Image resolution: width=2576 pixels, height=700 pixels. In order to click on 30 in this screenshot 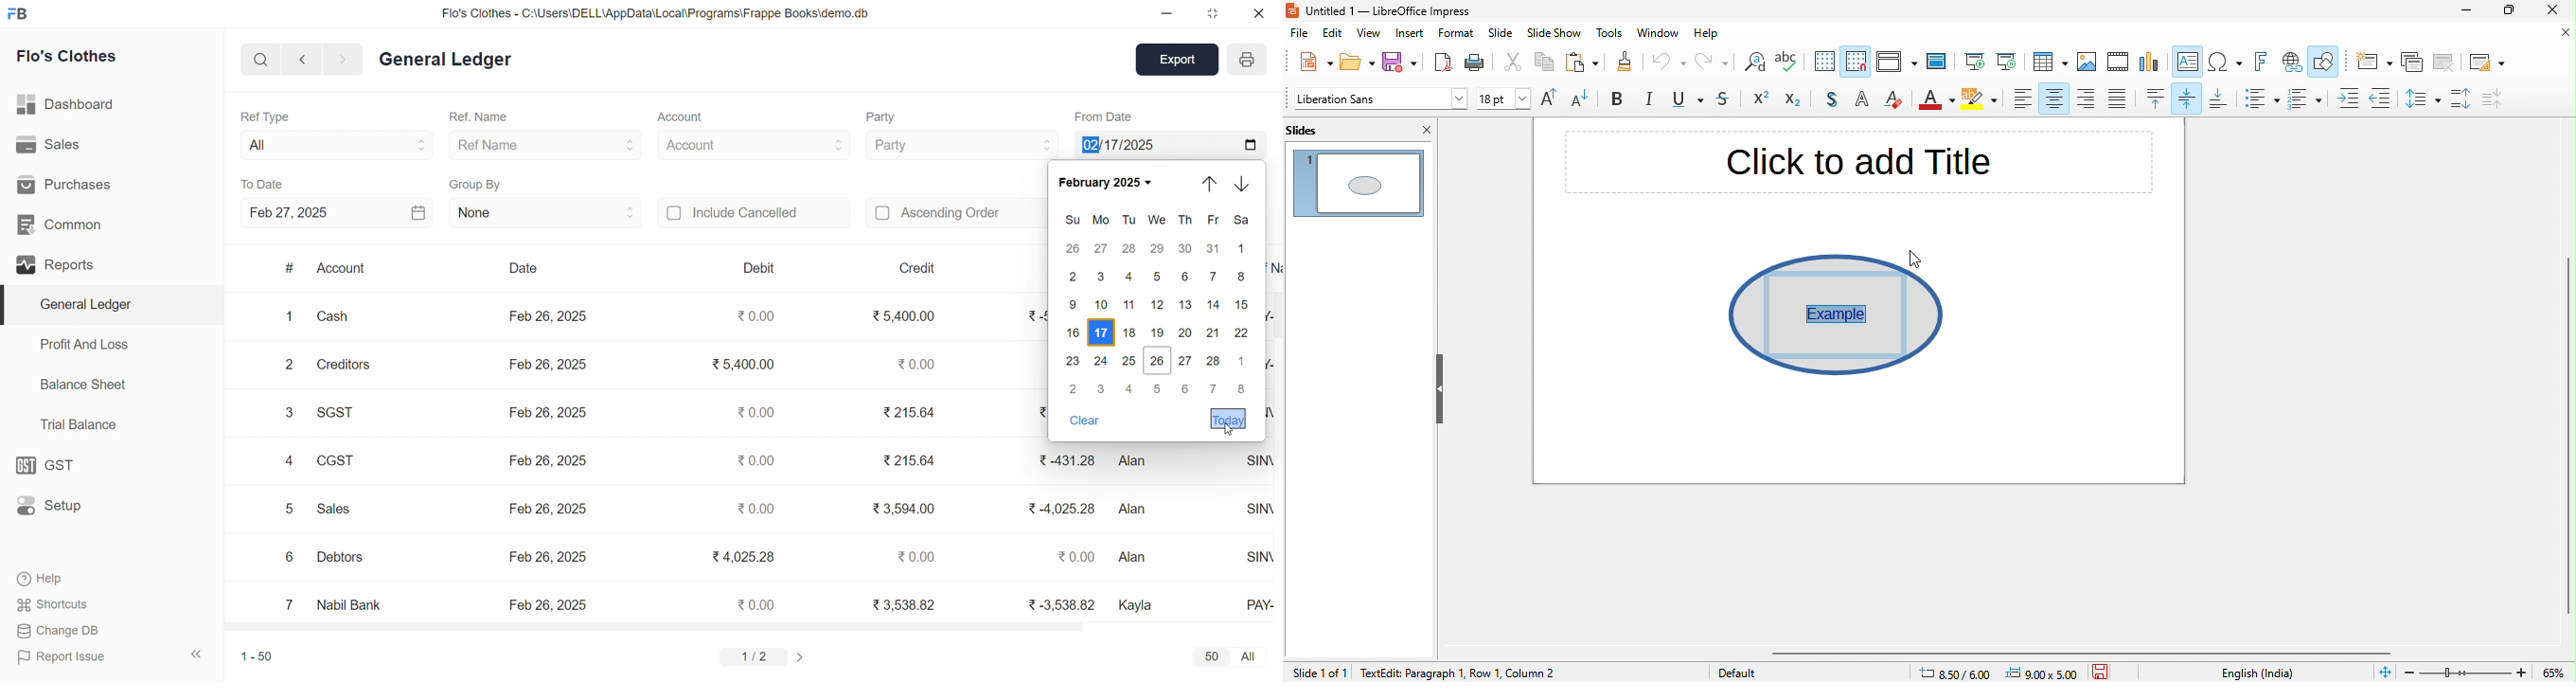, I will do `click(1186, 249)`.